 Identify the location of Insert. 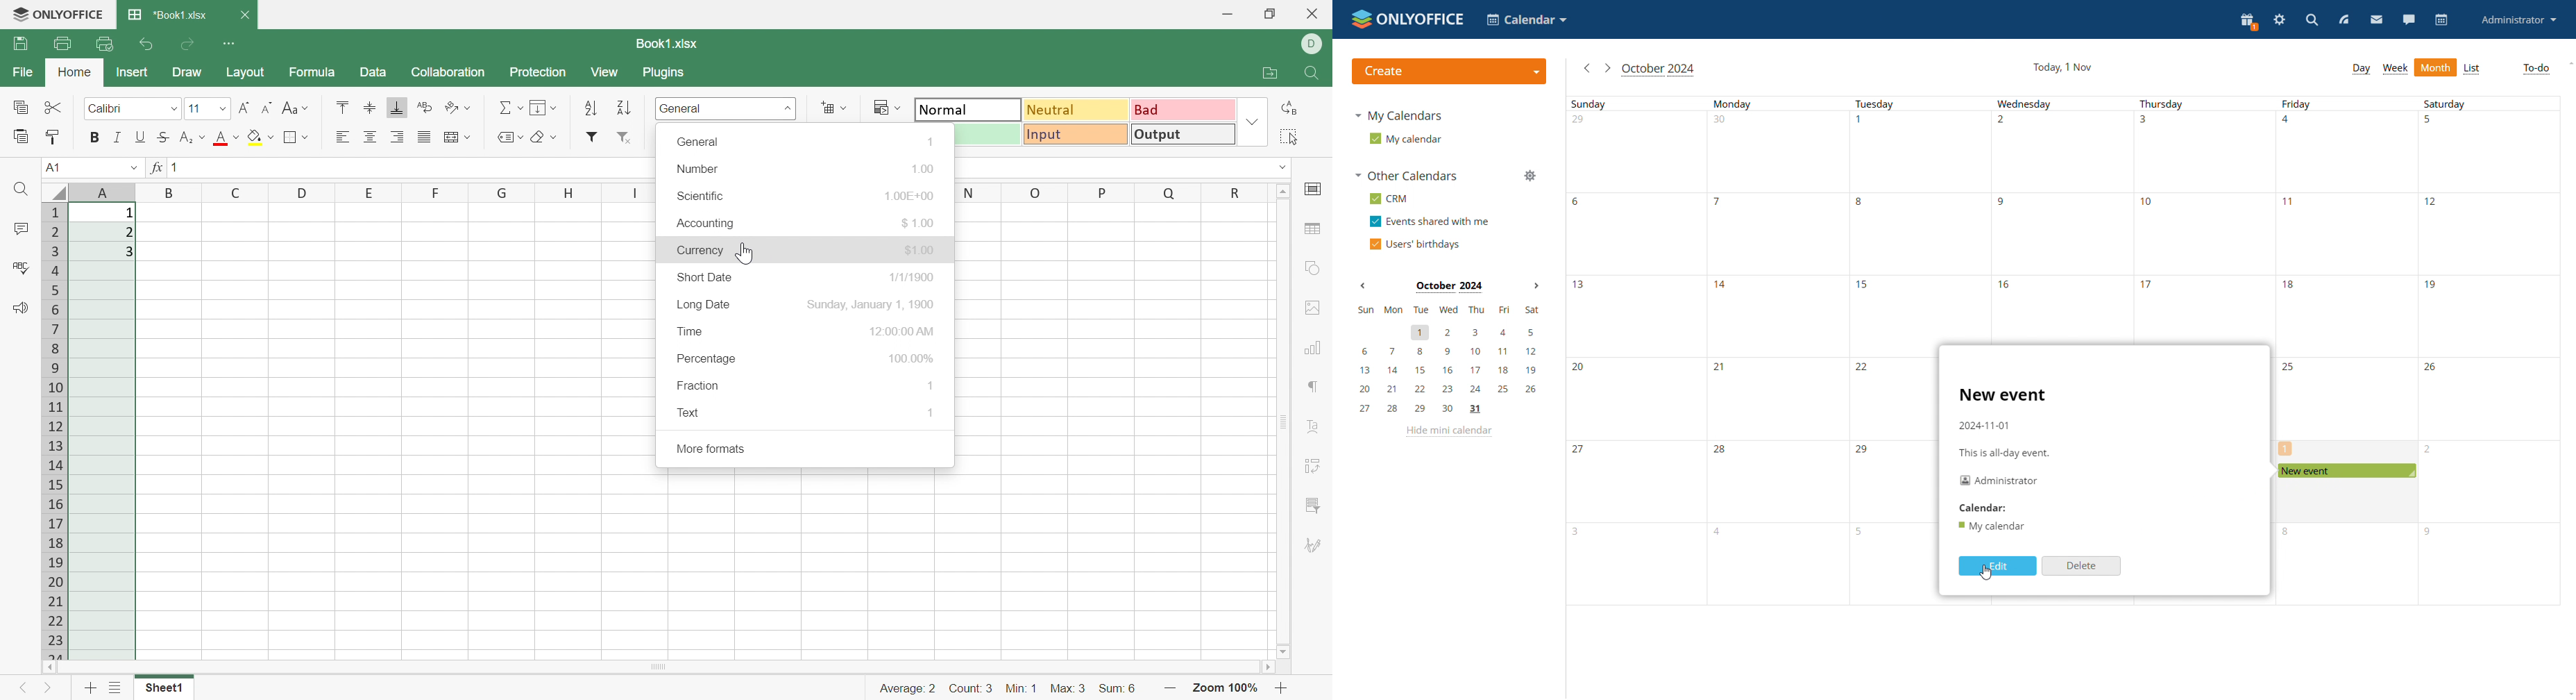
(132, 72).